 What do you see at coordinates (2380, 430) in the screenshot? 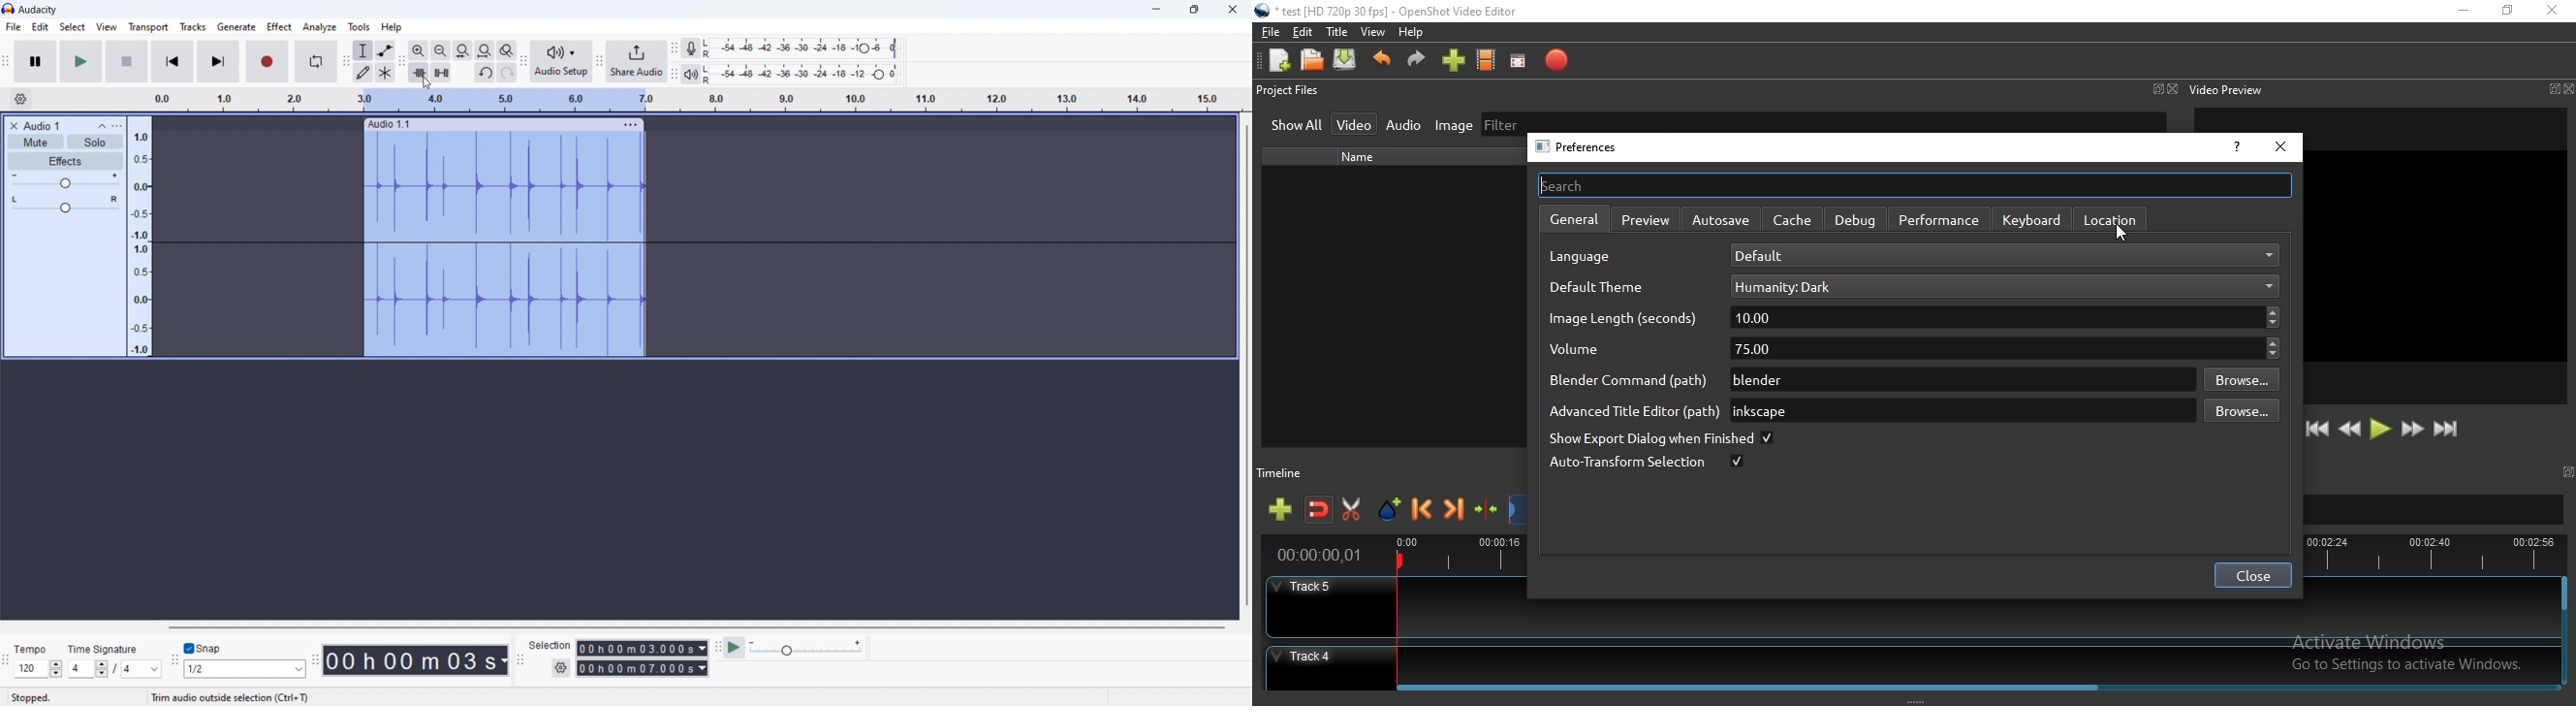
I see `Play` at bounding box center [2380, 430].